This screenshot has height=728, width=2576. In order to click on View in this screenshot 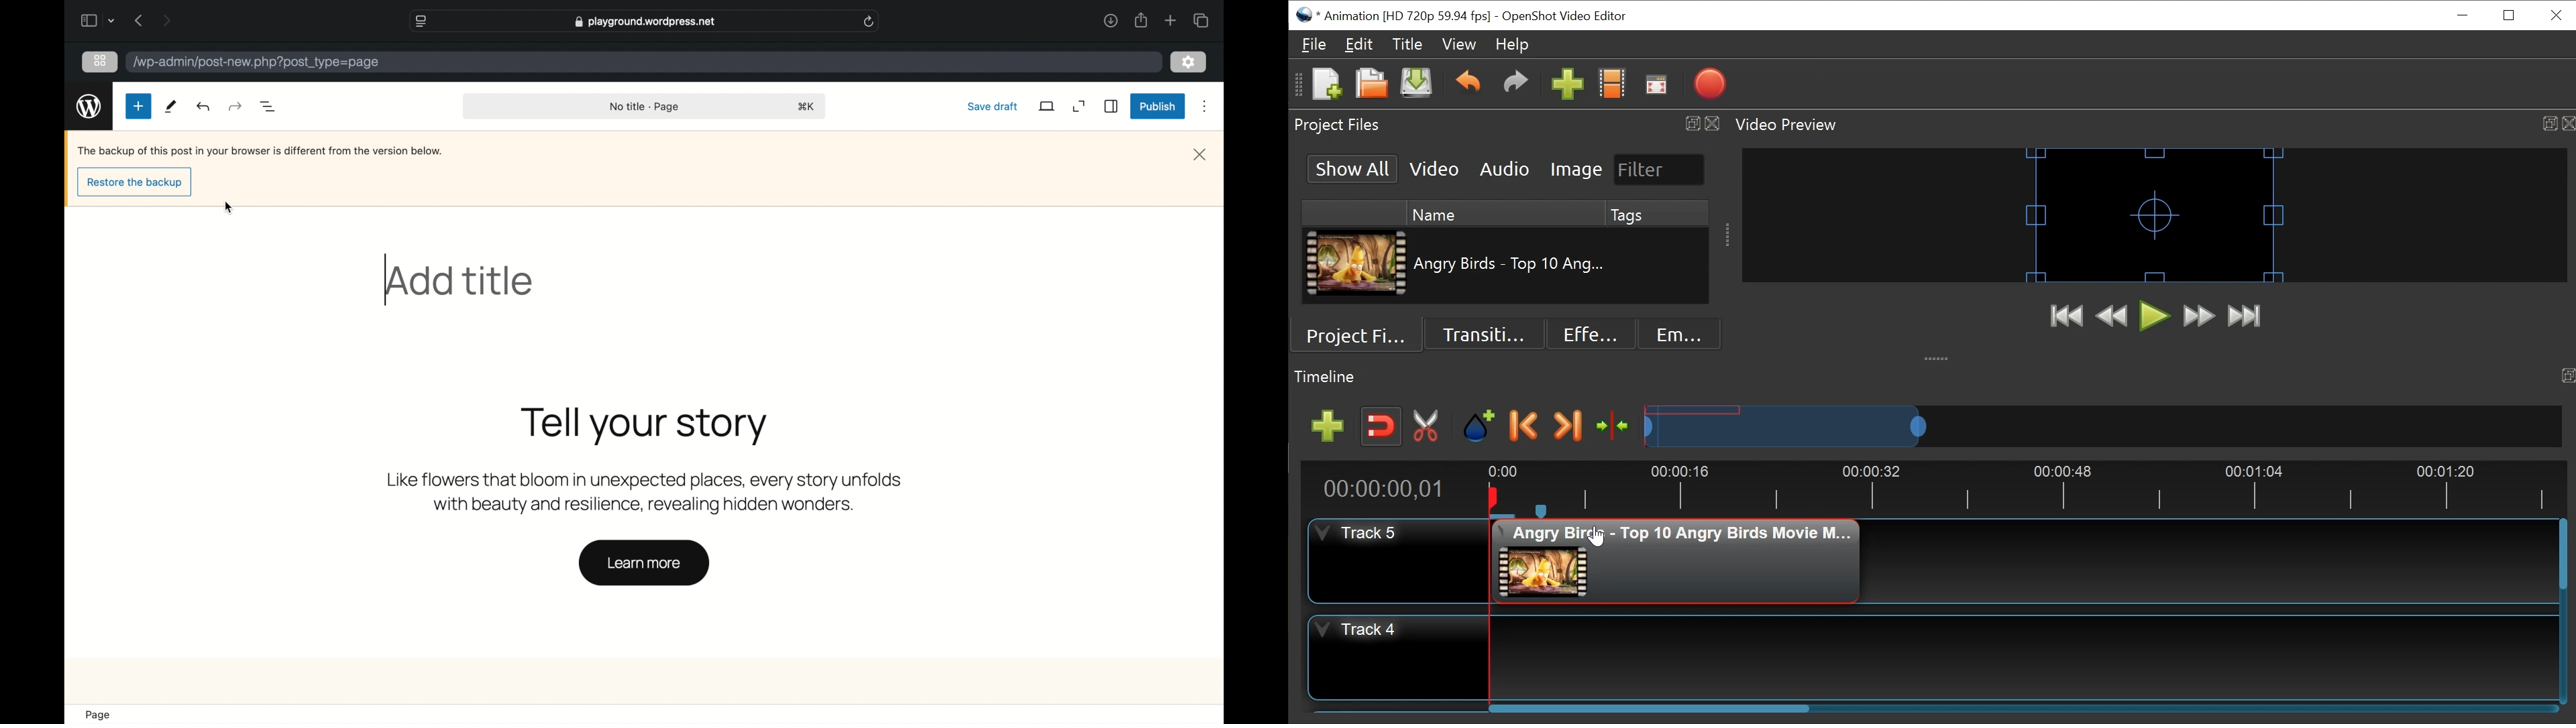, I will do `click(1458, 45)`.